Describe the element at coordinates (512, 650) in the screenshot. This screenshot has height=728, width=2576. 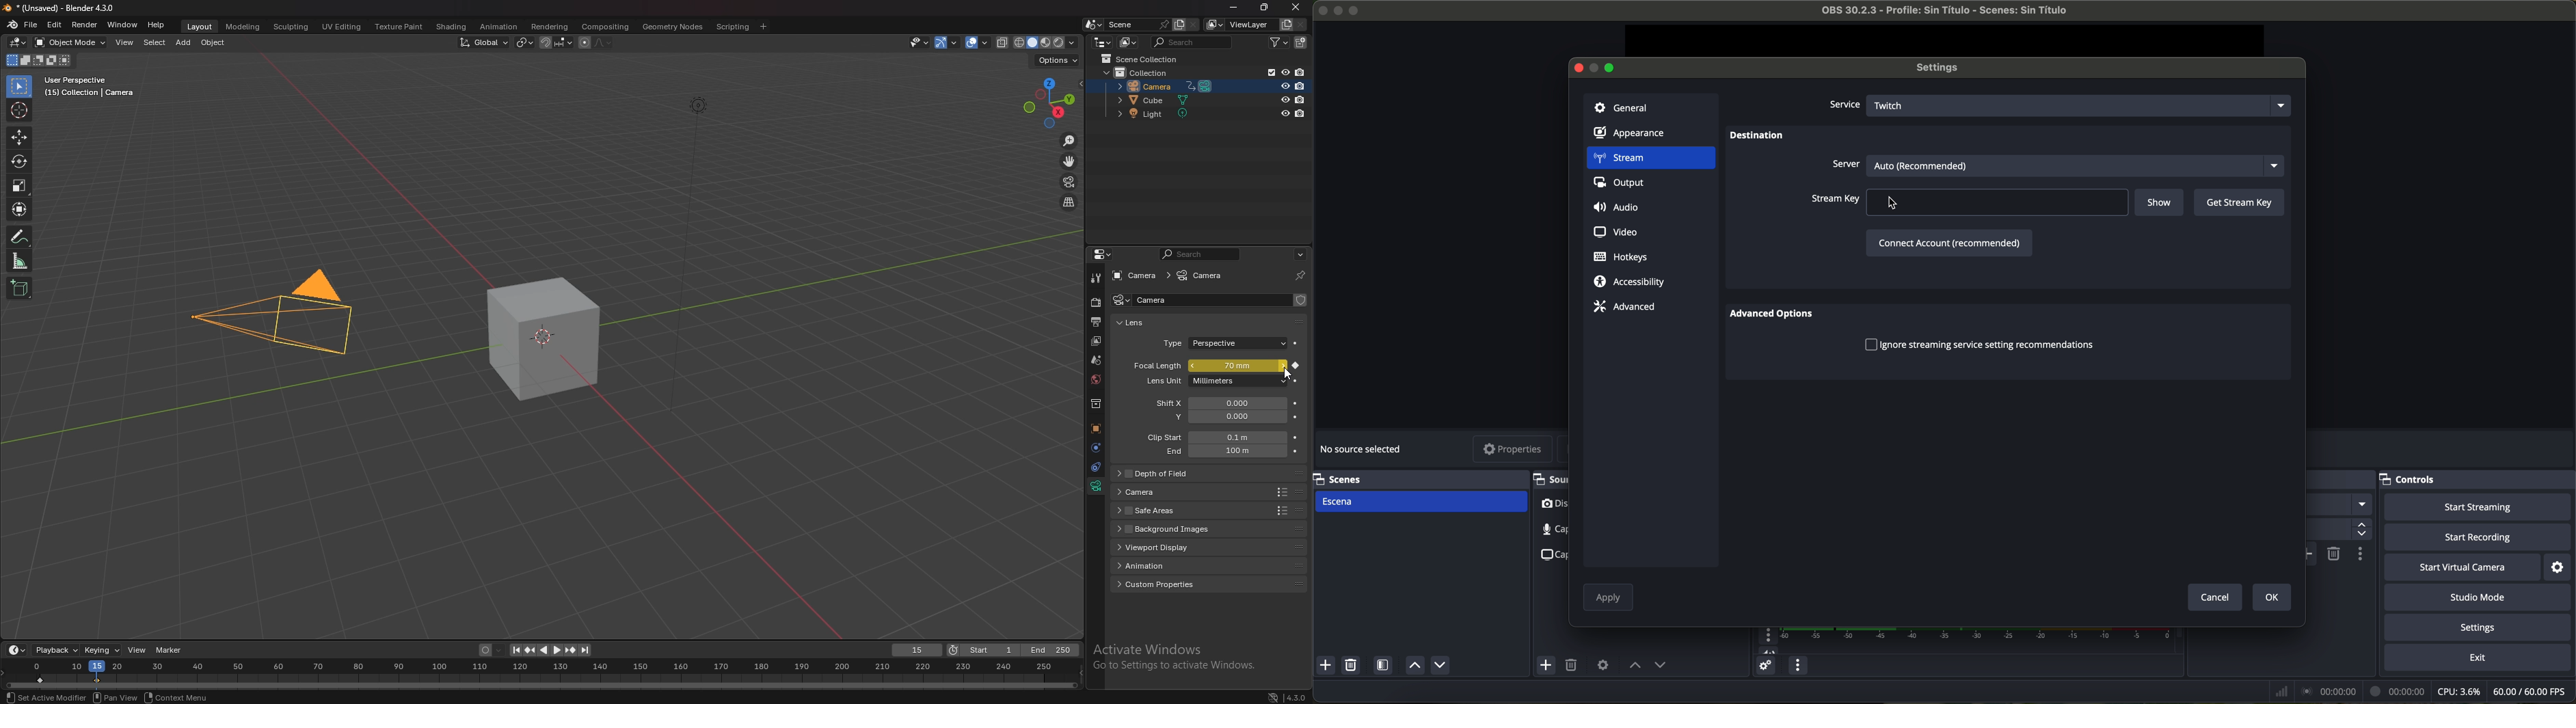
I see `jump to endpoint` at that location.